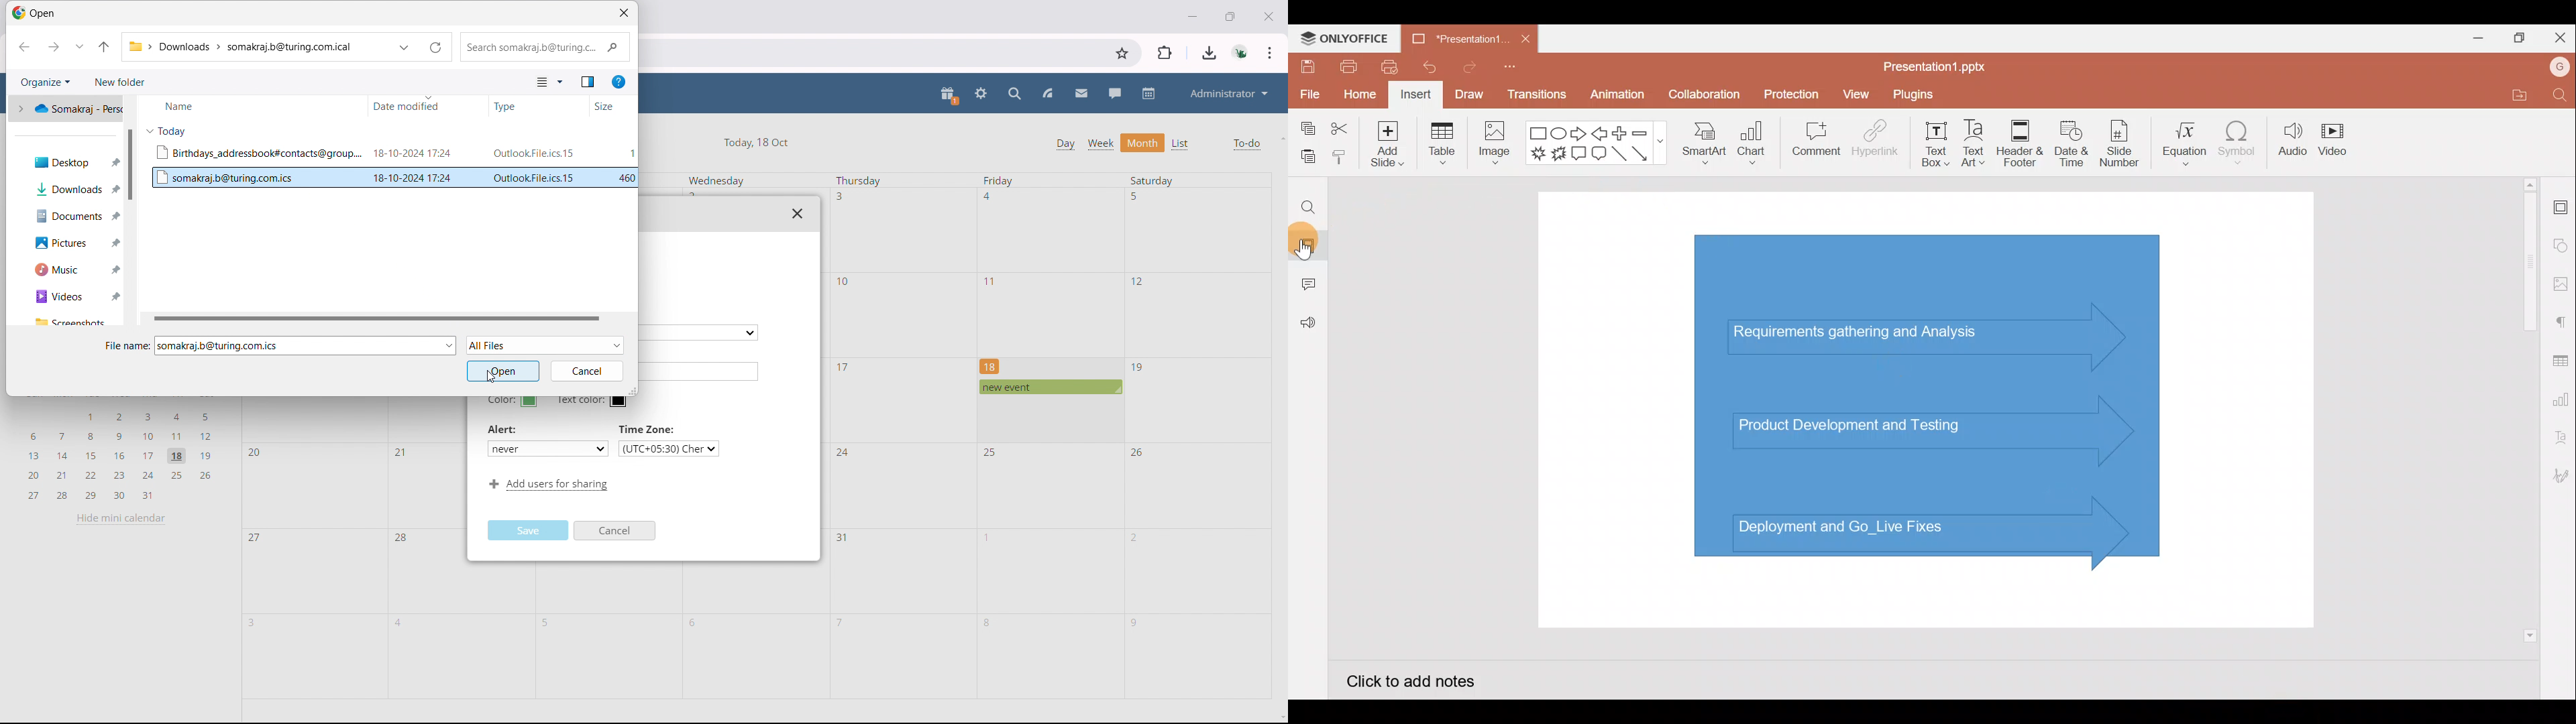 The width and height of the screenshot is (2576, 728). What do you see at coordinates (585, 371) in the screenshot?
I see `cancel` at bounding box center [585, 371].